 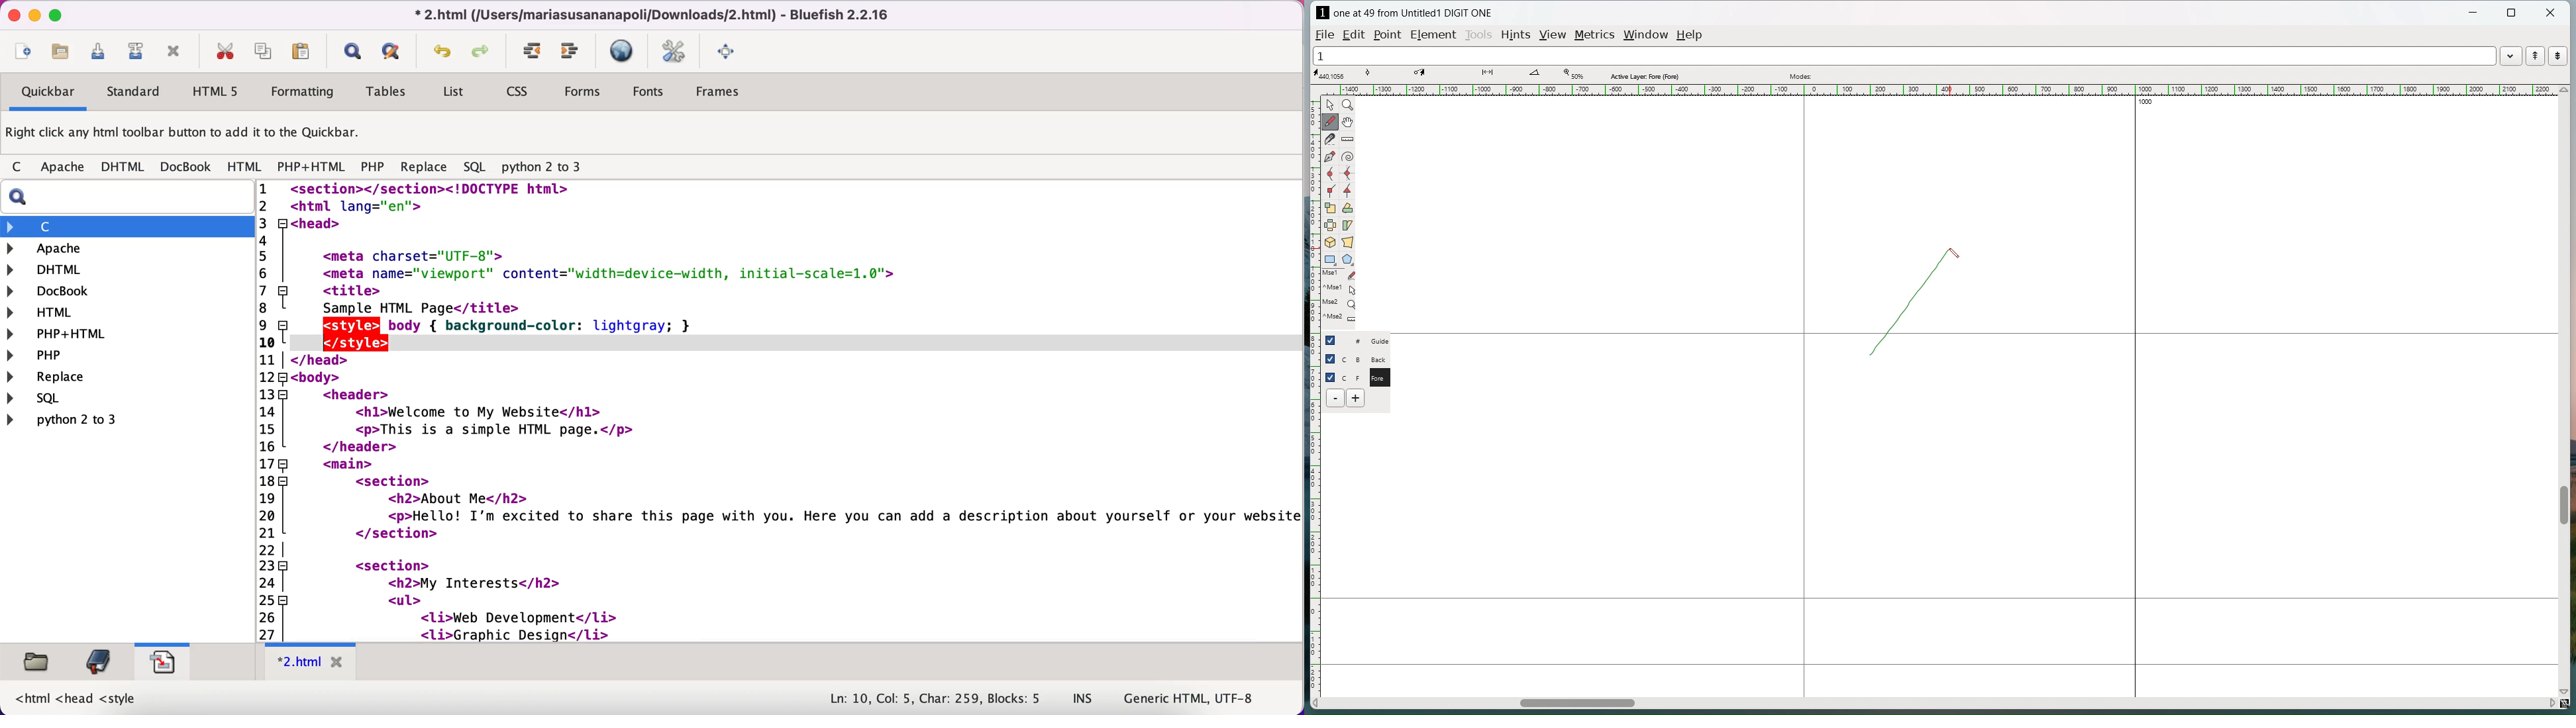 I want to click on add a tangent point, so click(x=1347, y=191).